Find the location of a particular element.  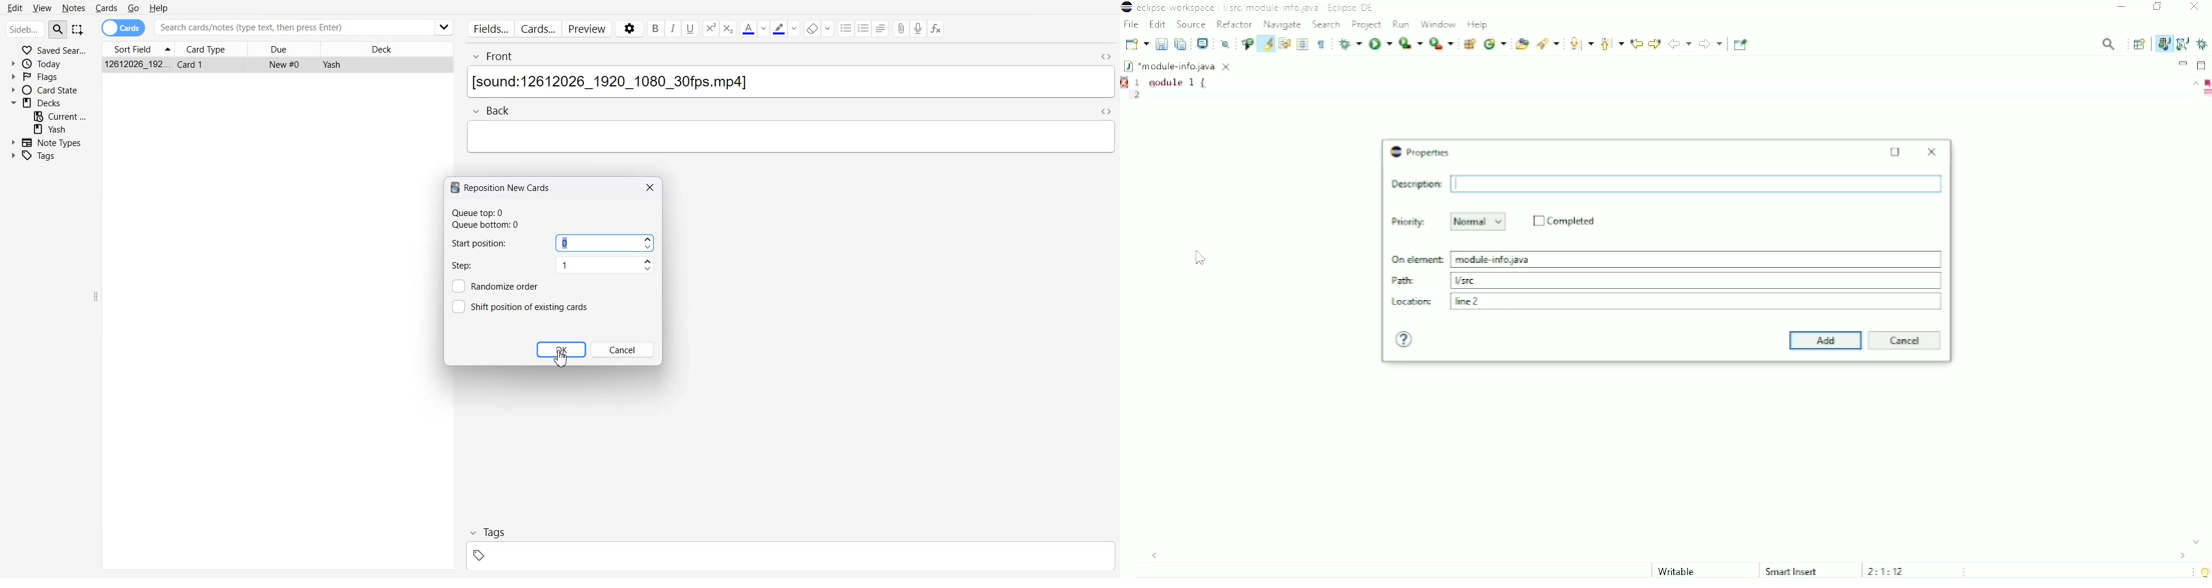

Cards is located at coordinates (539, 29).